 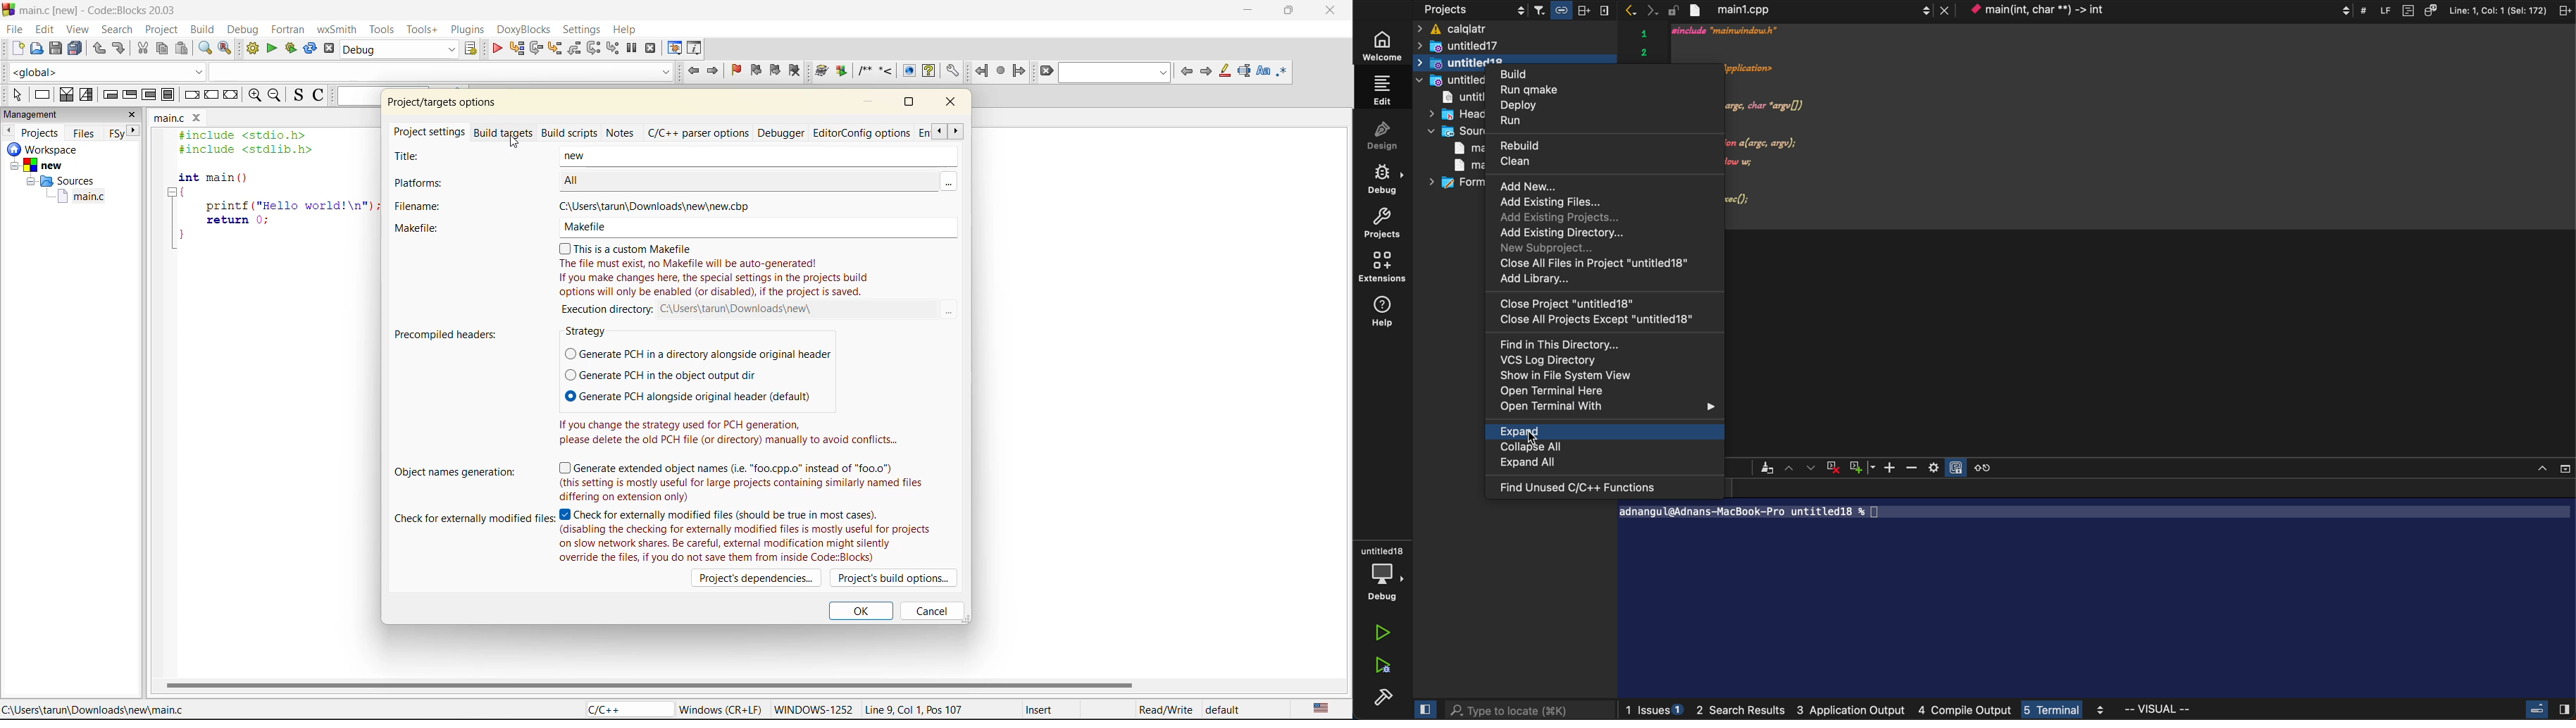 I want to click on close, so click(x=954, y=104).